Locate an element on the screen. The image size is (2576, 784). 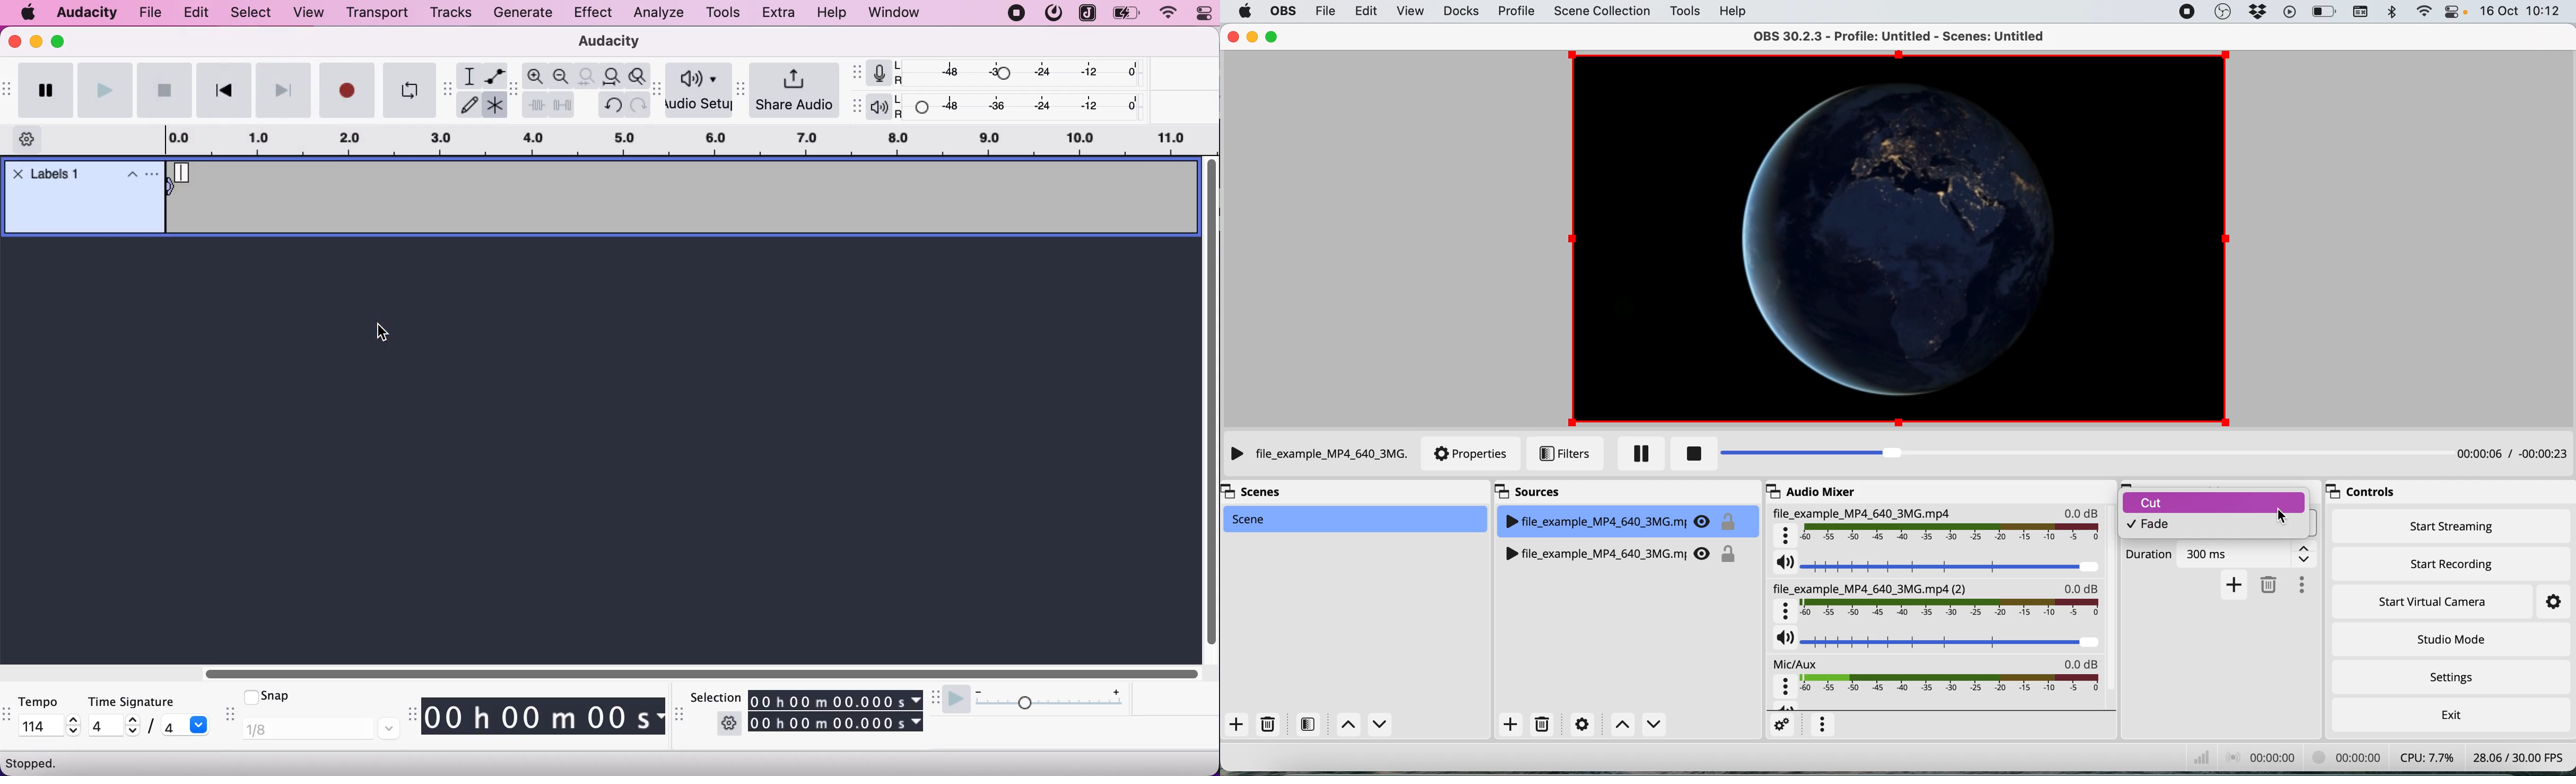
dropbox is located at coordinates (2259, 10).